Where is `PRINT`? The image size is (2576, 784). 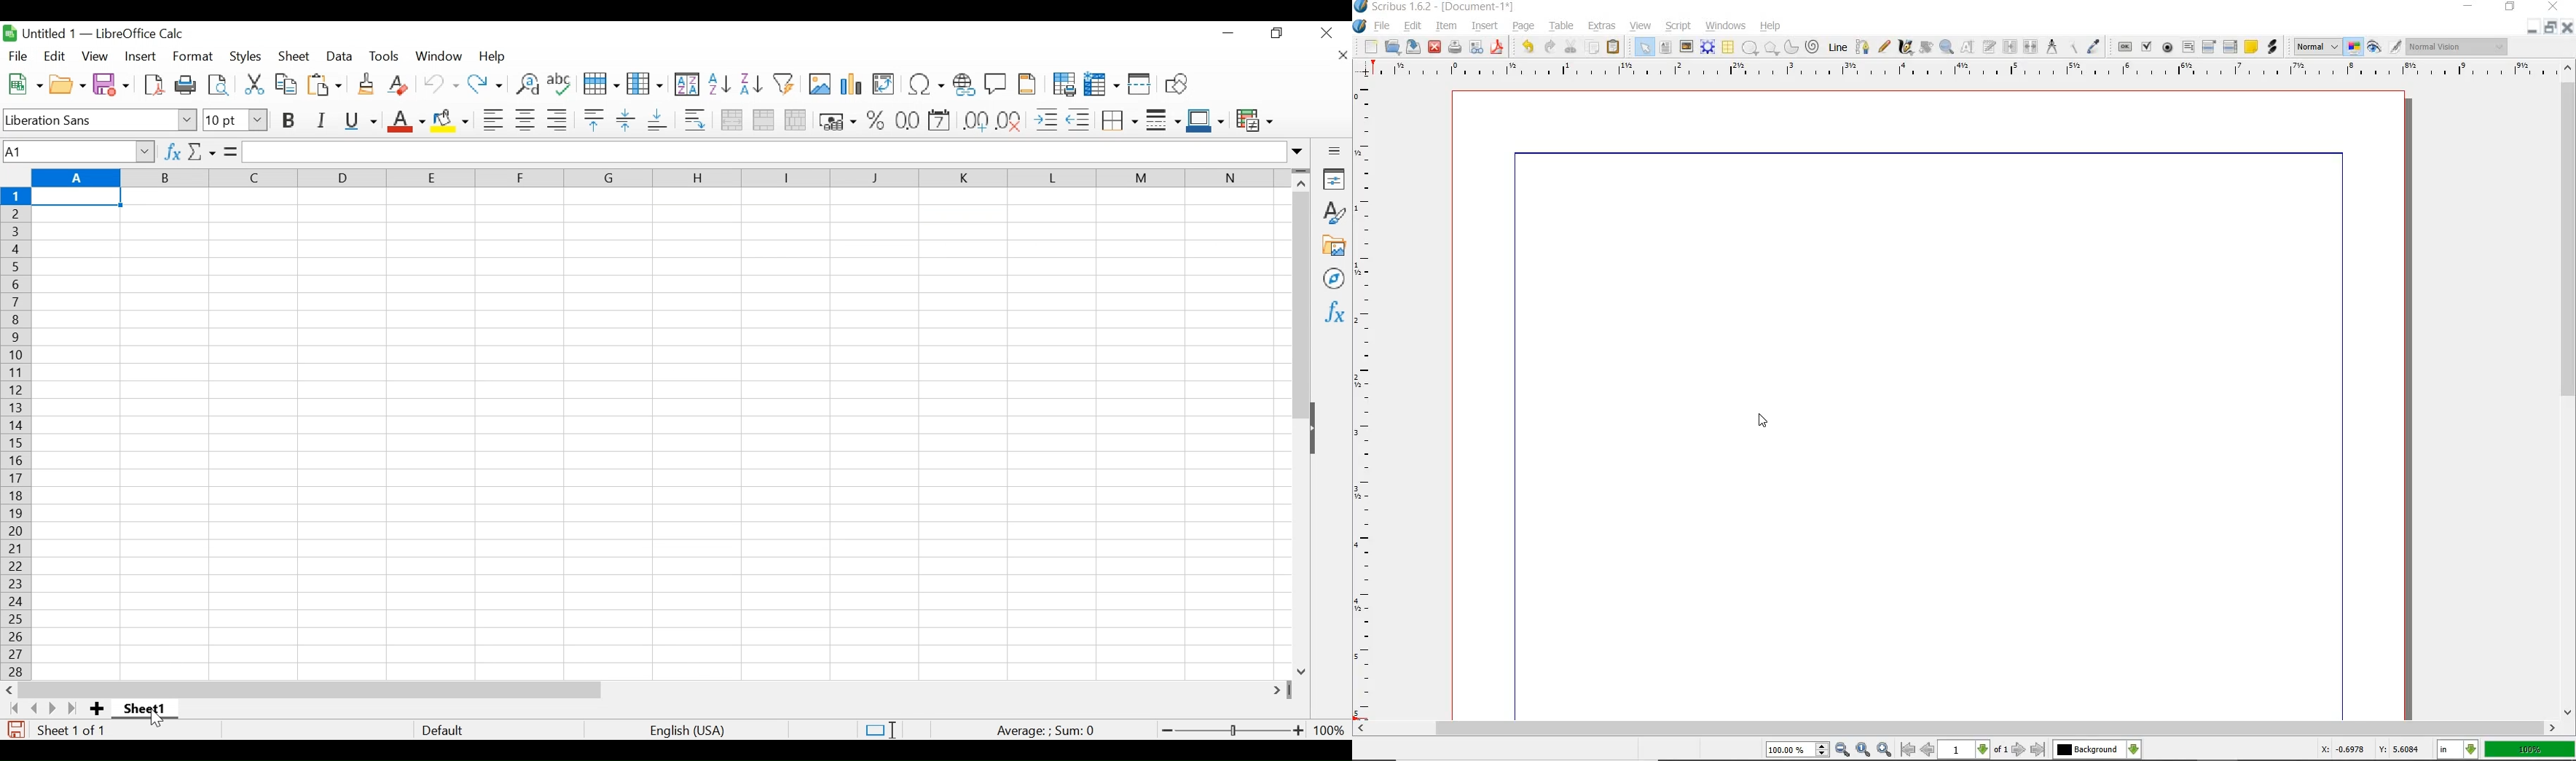
PRINT is located at coordinates (1455, 48).